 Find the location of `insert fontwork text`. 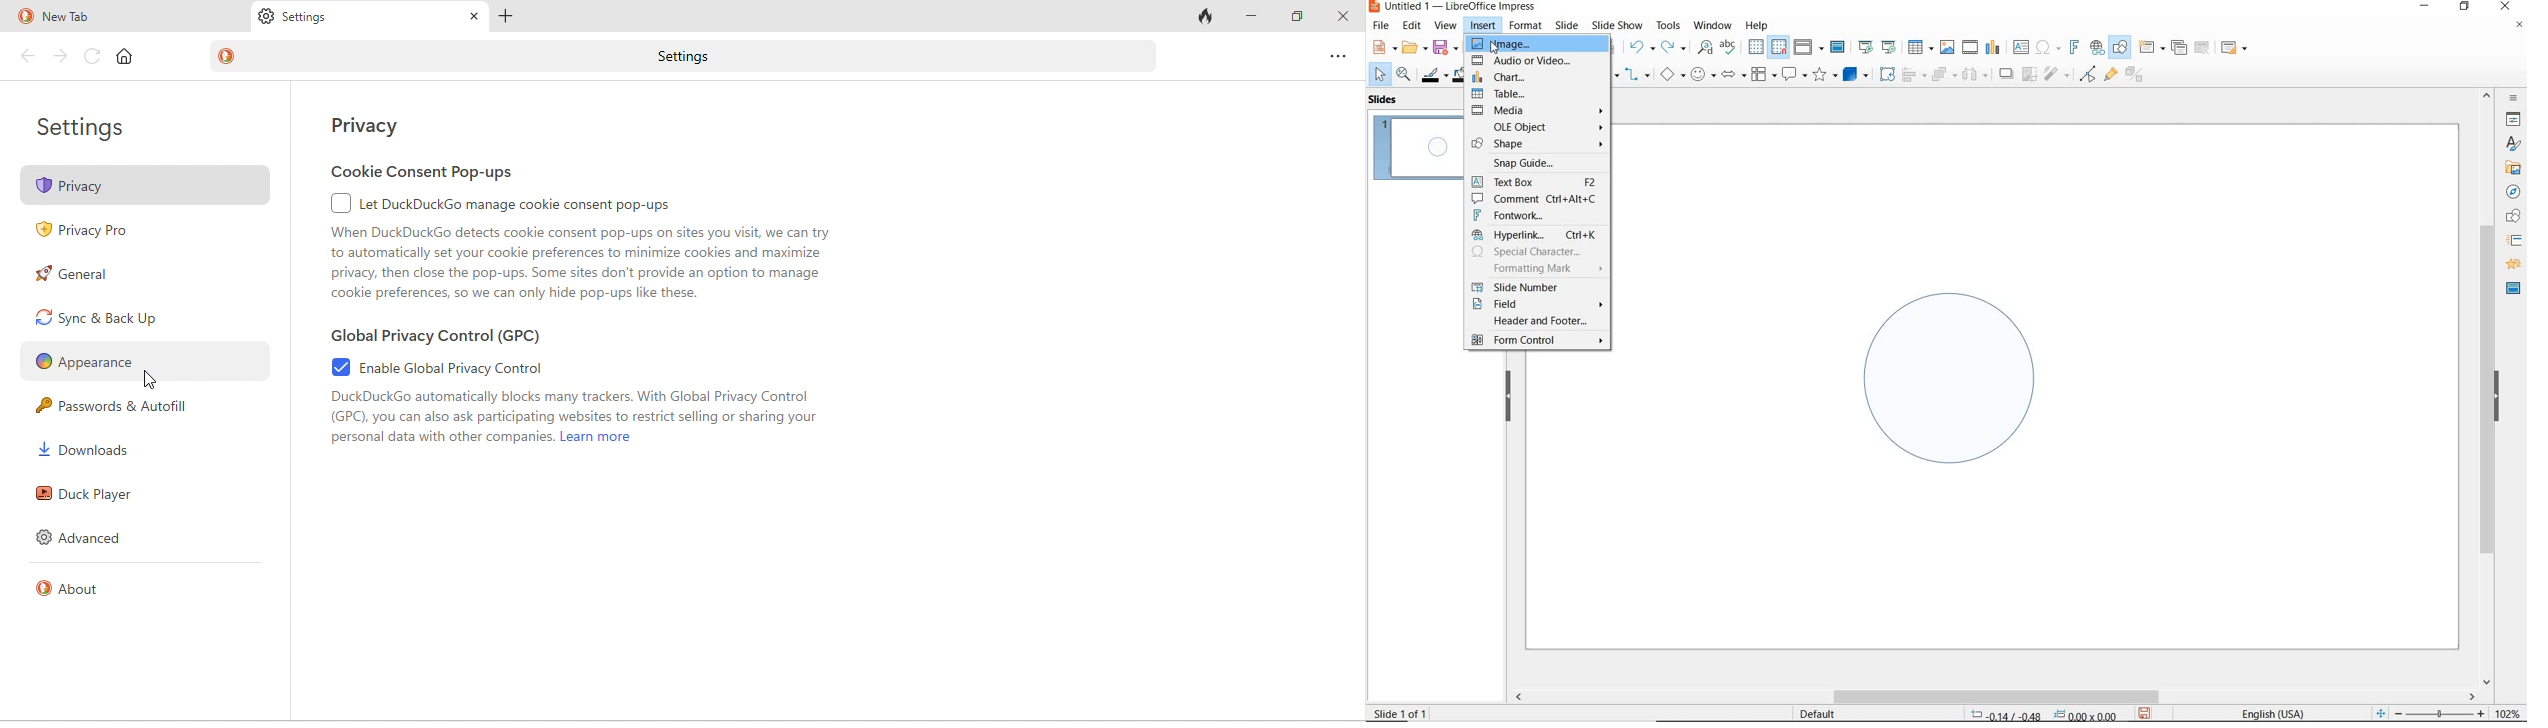

insert fontwork text is located at coordinates (2073, 48).